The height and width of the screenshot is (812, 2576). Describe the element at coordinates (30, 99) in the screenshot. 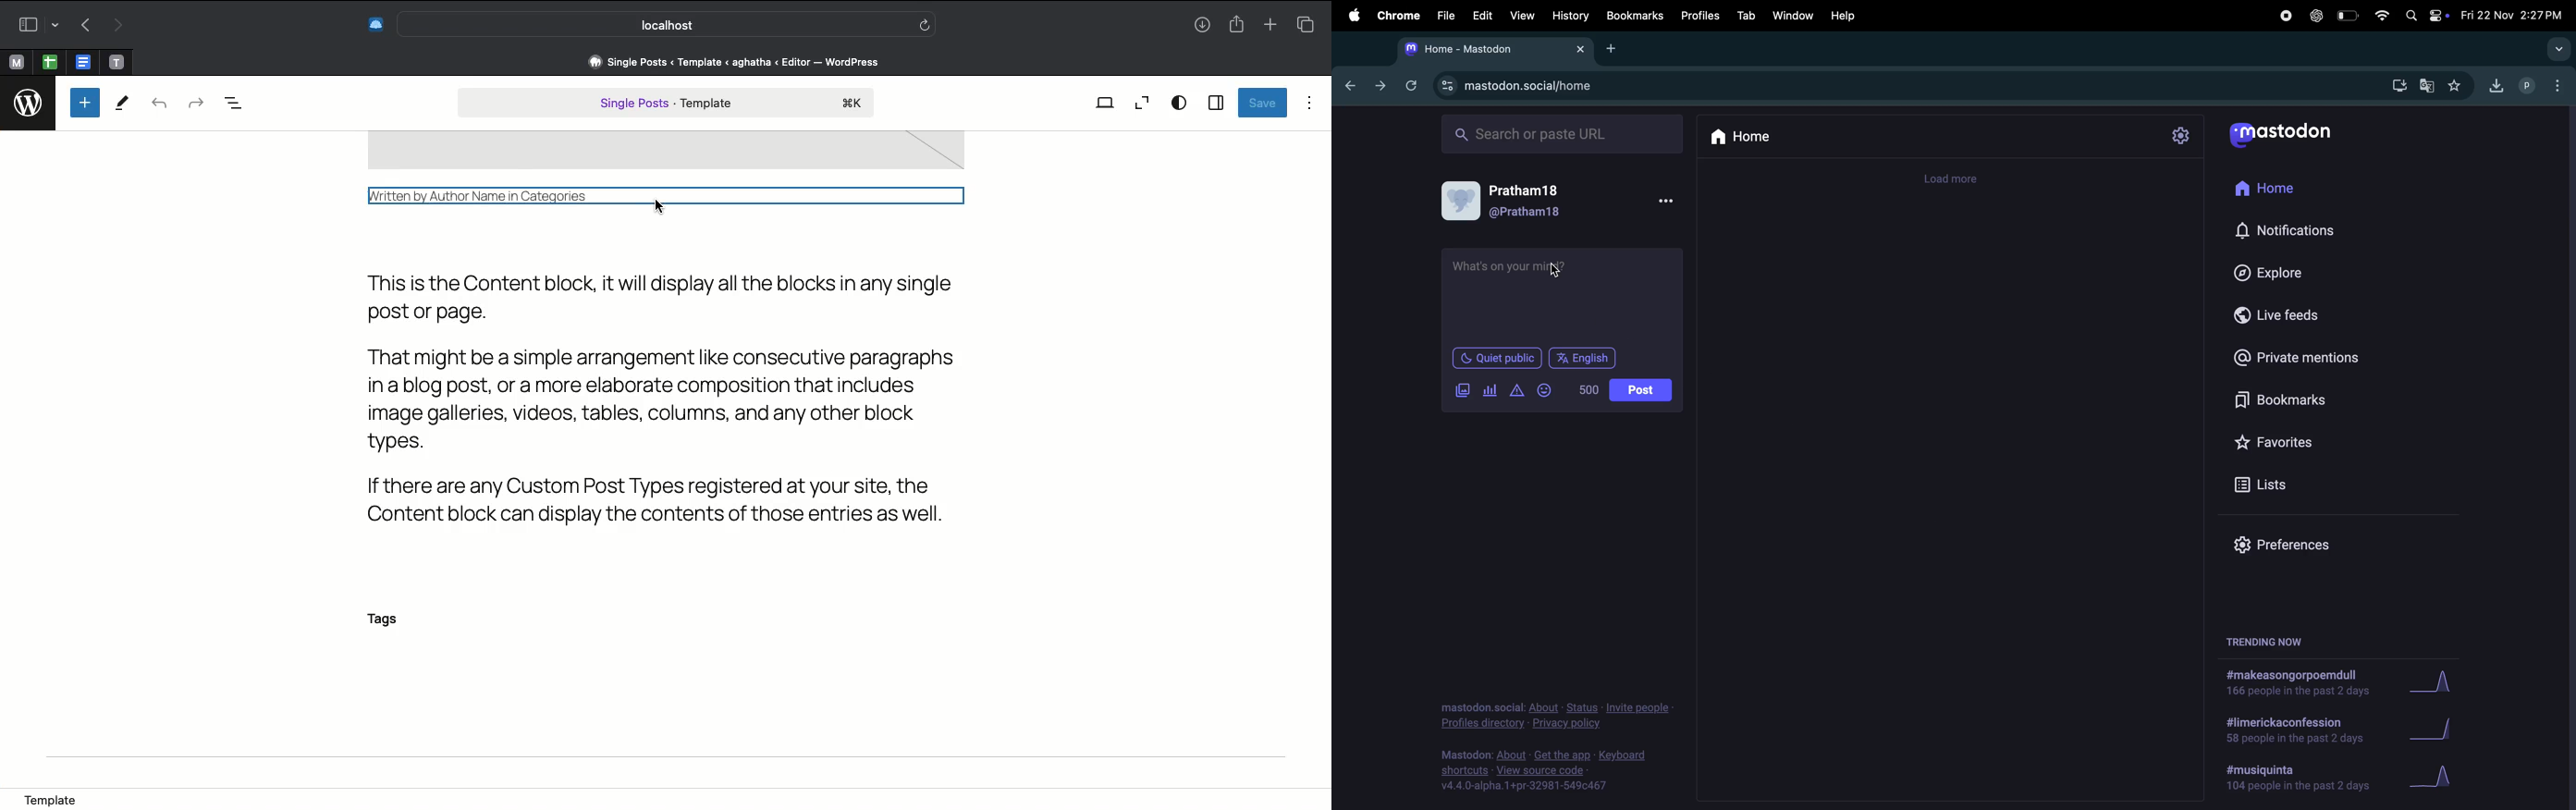

I see `logo` at that location.